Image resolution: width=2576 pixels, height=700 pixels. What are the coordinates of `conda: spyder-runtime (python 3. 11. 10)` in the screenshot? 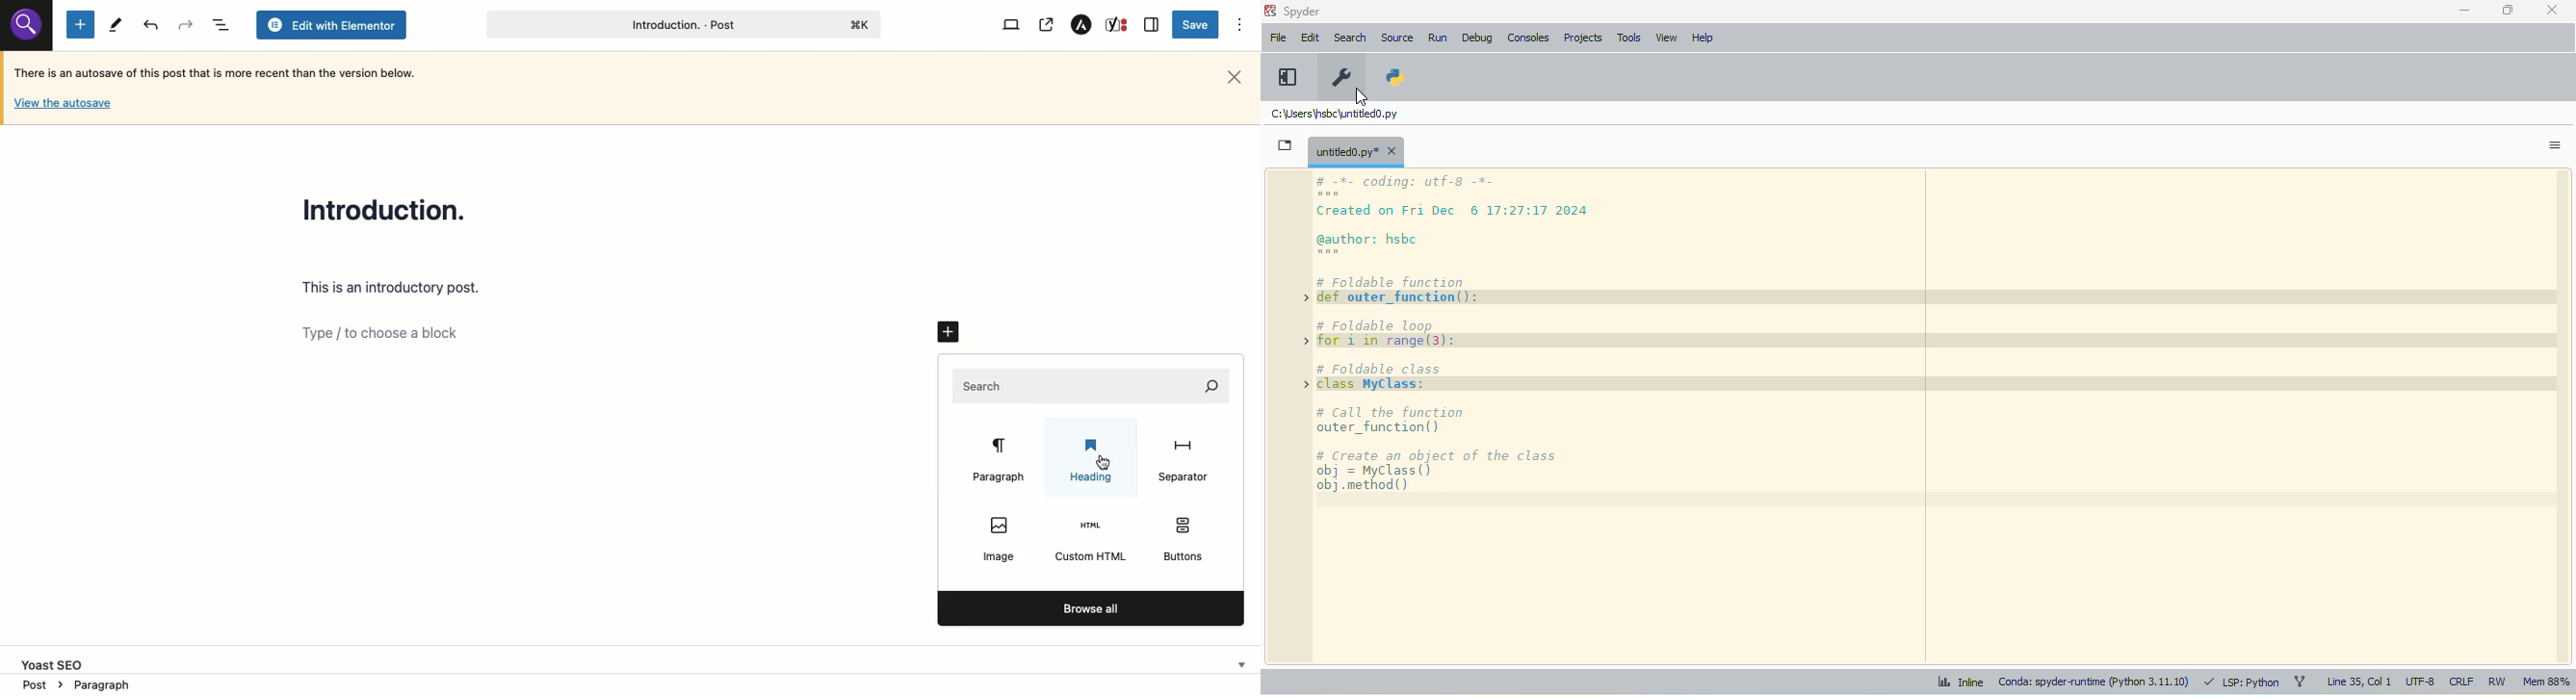 It's located at (2093, 683).